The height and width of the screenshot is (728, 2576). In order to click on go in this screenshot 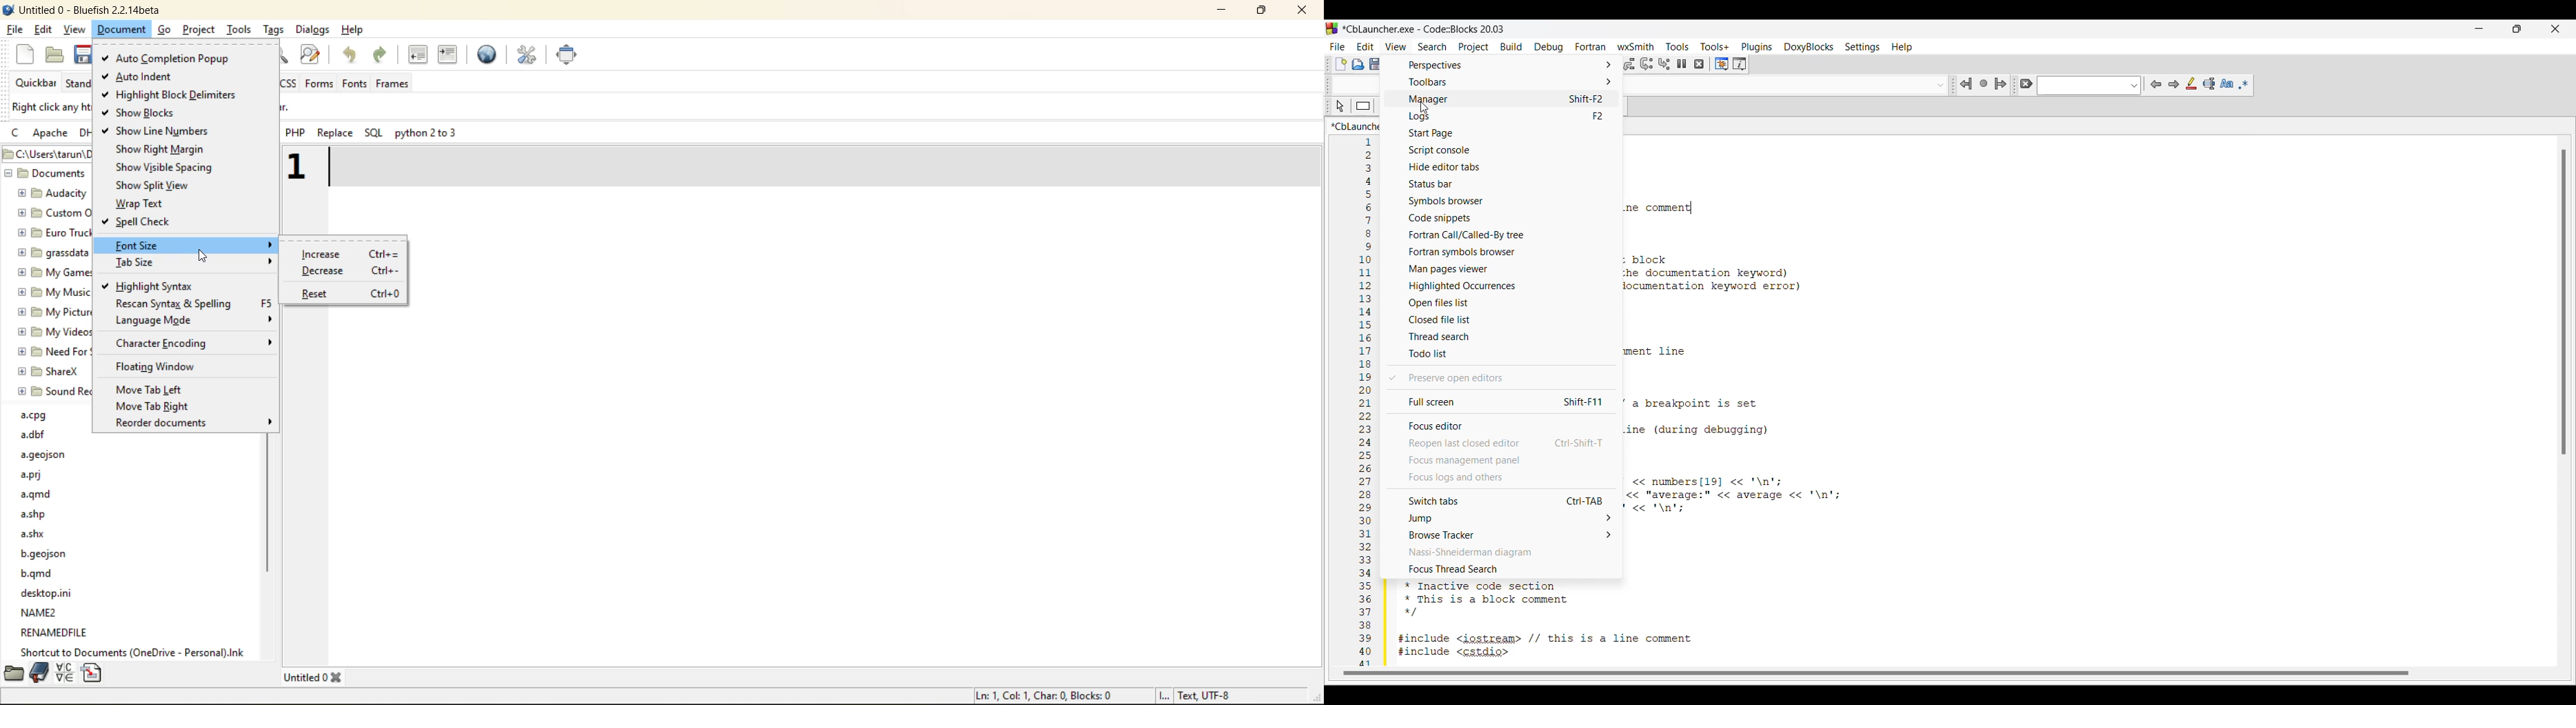, I will do `click(165, 30)`.